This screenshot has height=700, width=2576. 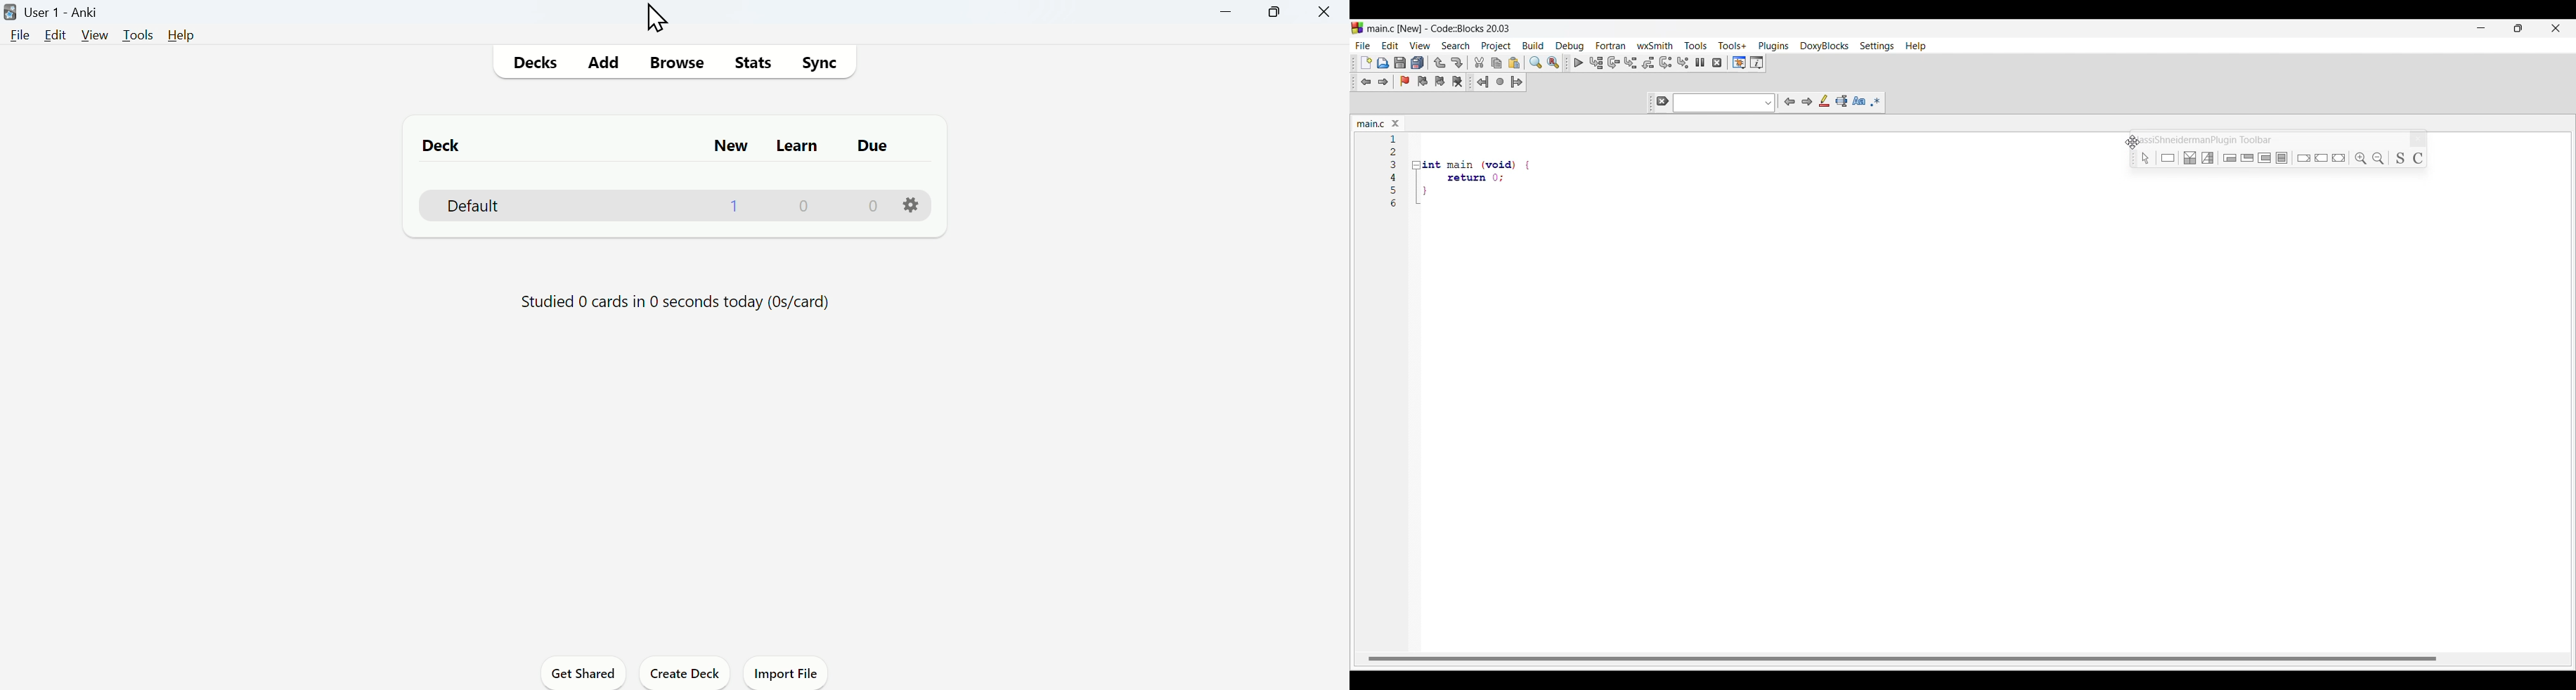 What do you see at coordinates (1363, 46) in the screenshot?
I see `File menu` at bounding box center [1363, 46].